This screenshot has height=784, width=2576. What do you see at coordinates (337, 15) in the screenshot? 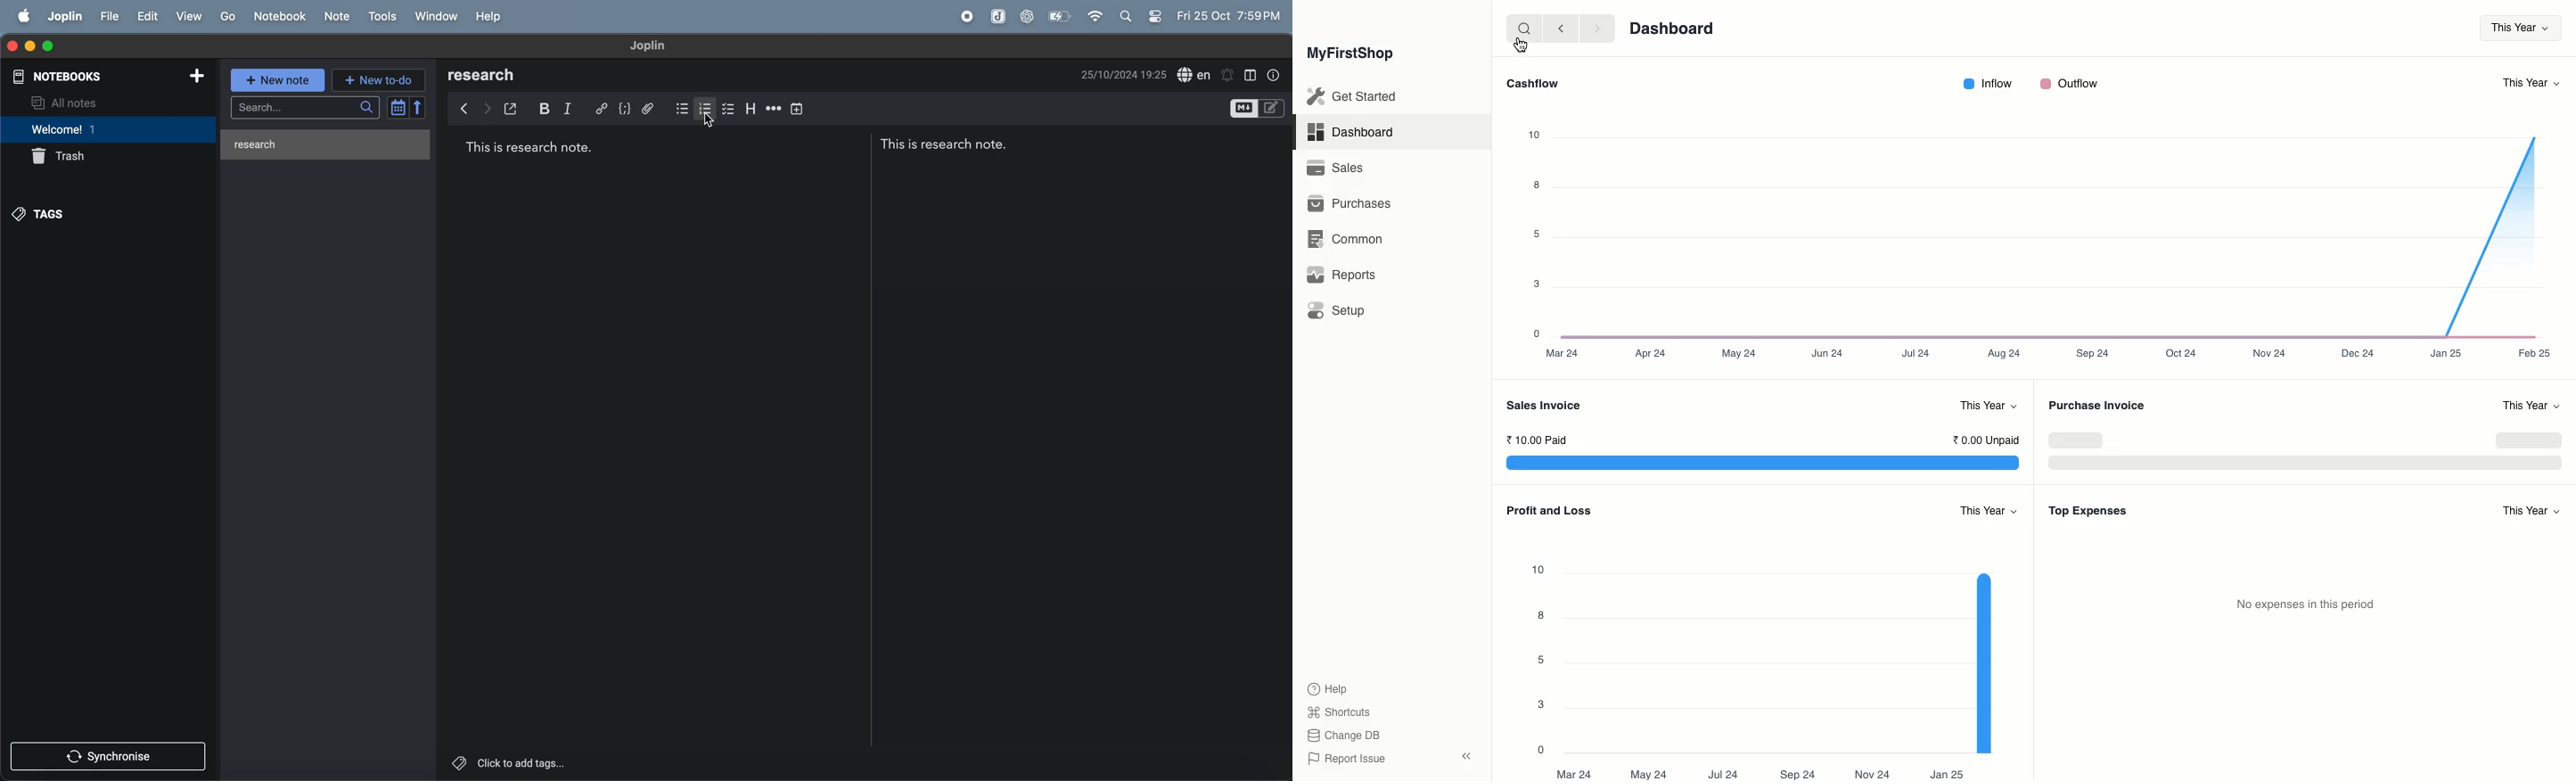
I see `note` at bounding box center [337, 15].